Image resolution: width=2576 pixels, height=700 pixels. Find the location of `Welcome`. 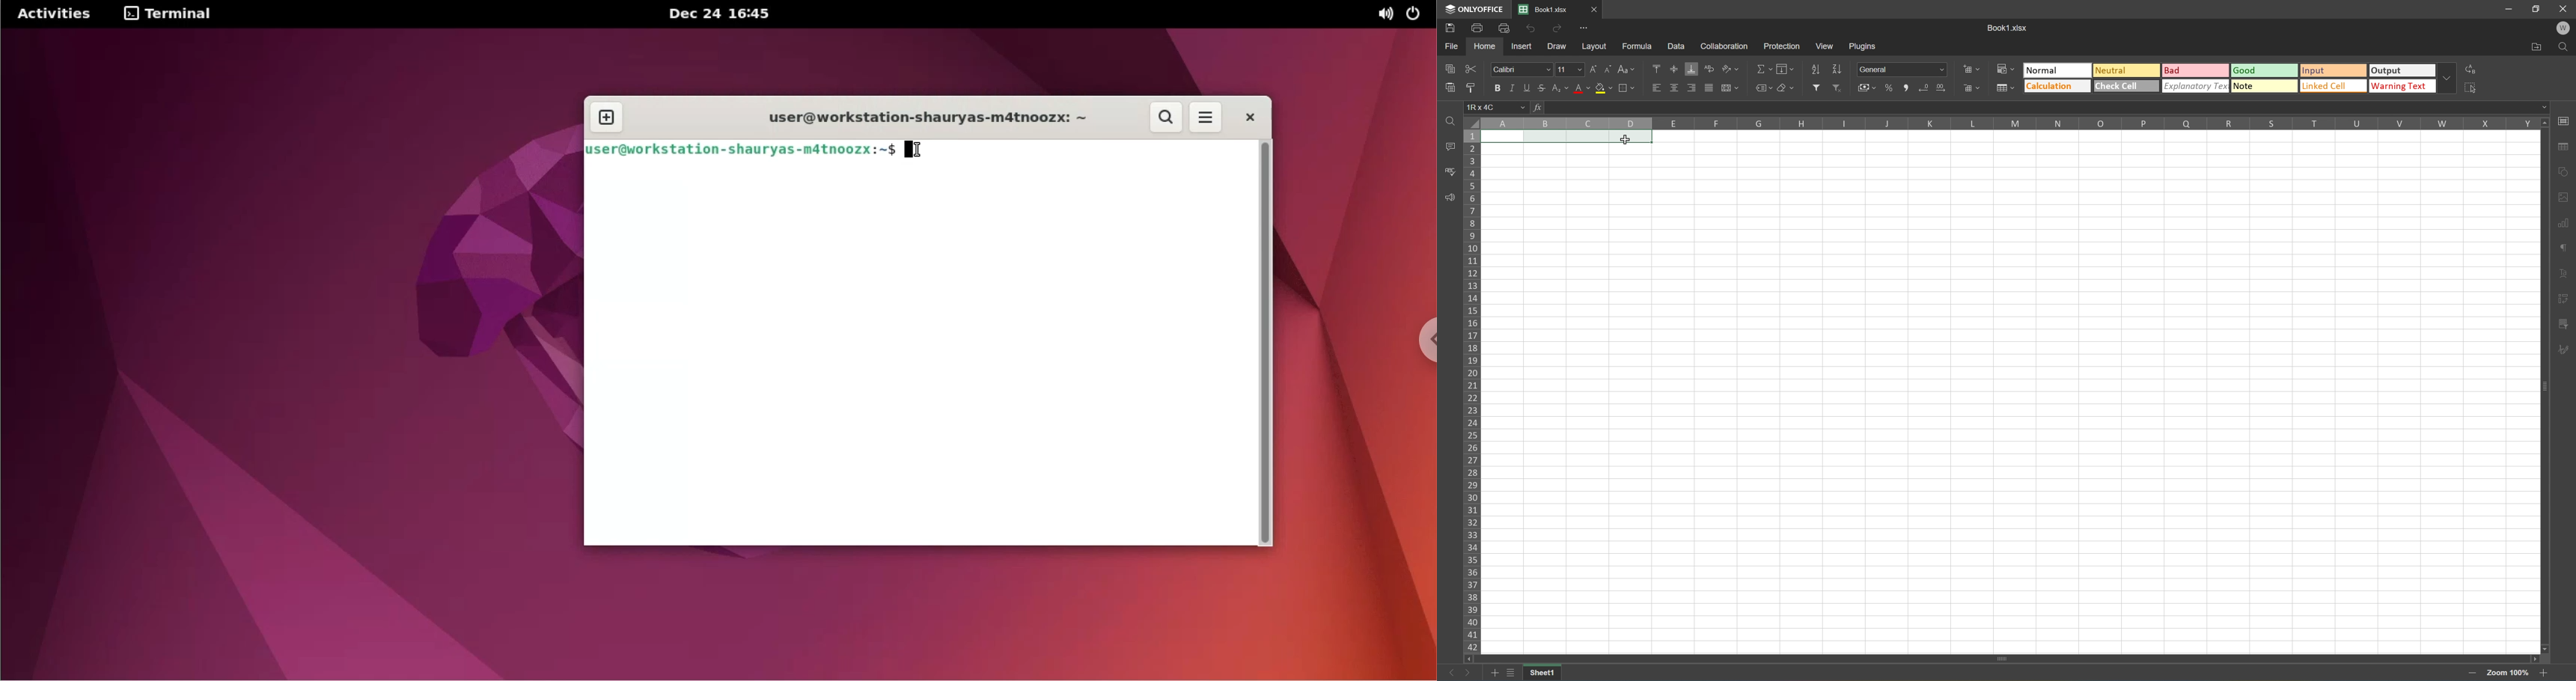

Welcome is located at coordinates (2567, 28).